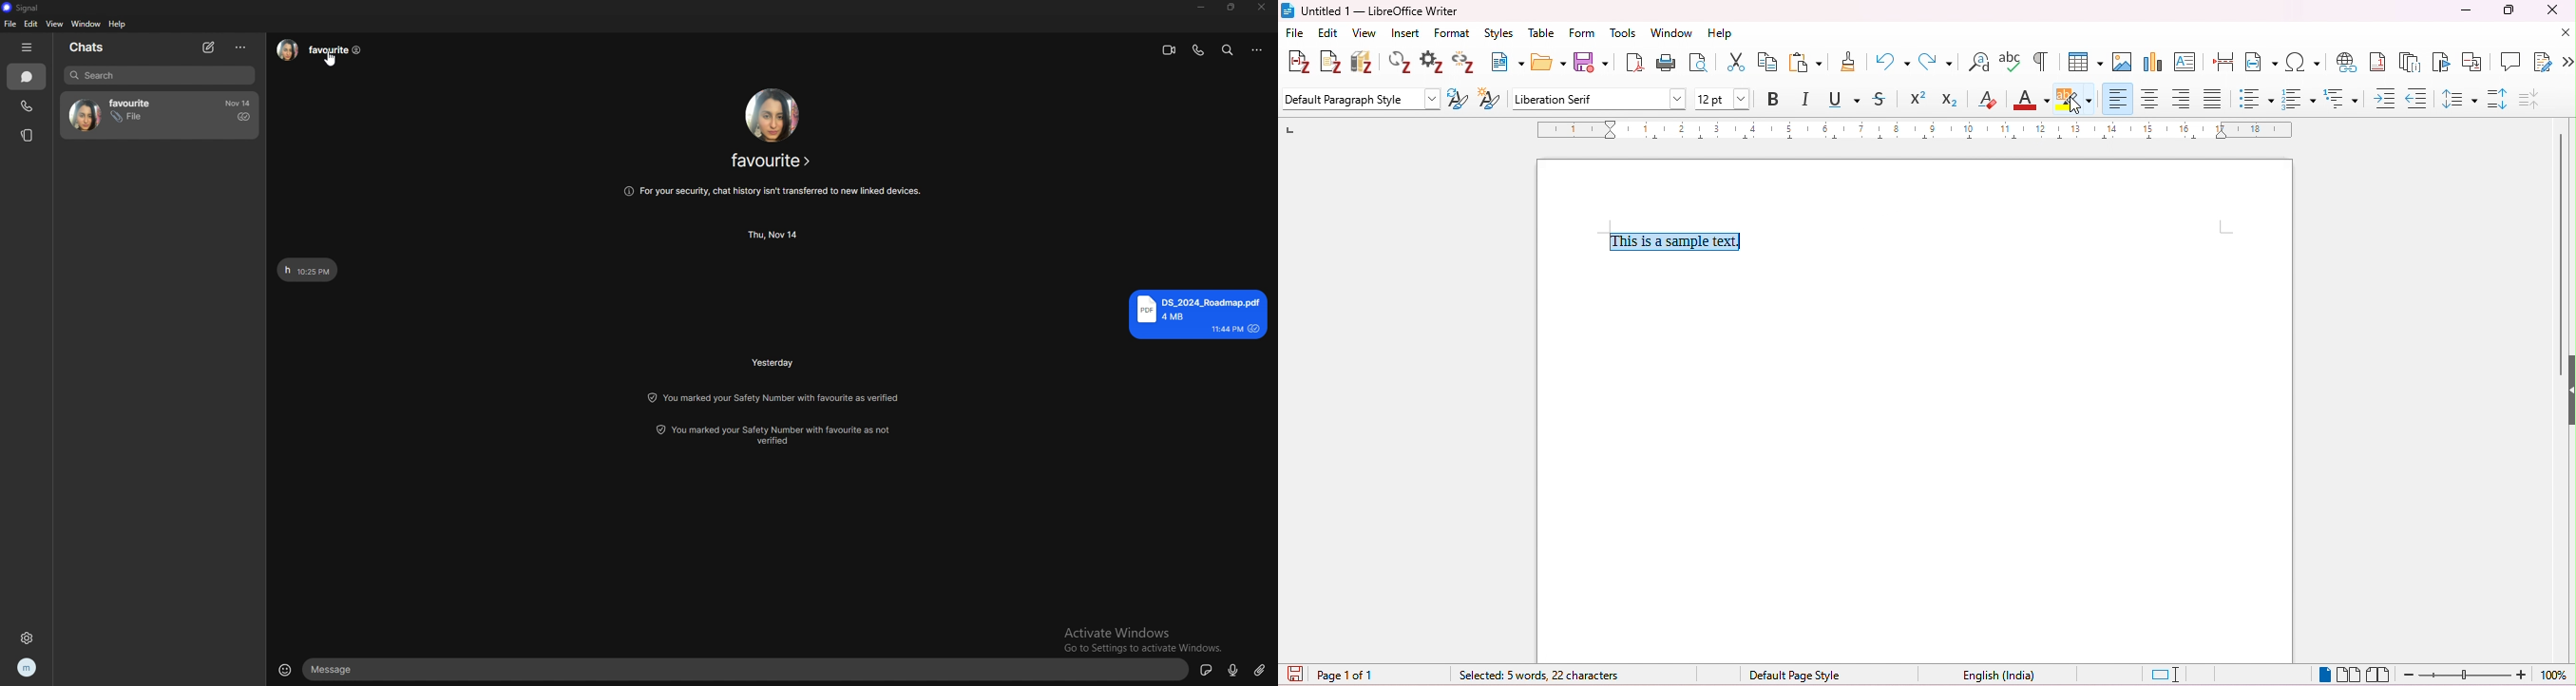 Image resolution: width=2576 pixels, height=700 pixels. Describe the element at coordinates (28, 134) in the screenshot. I see `stories` at that location.